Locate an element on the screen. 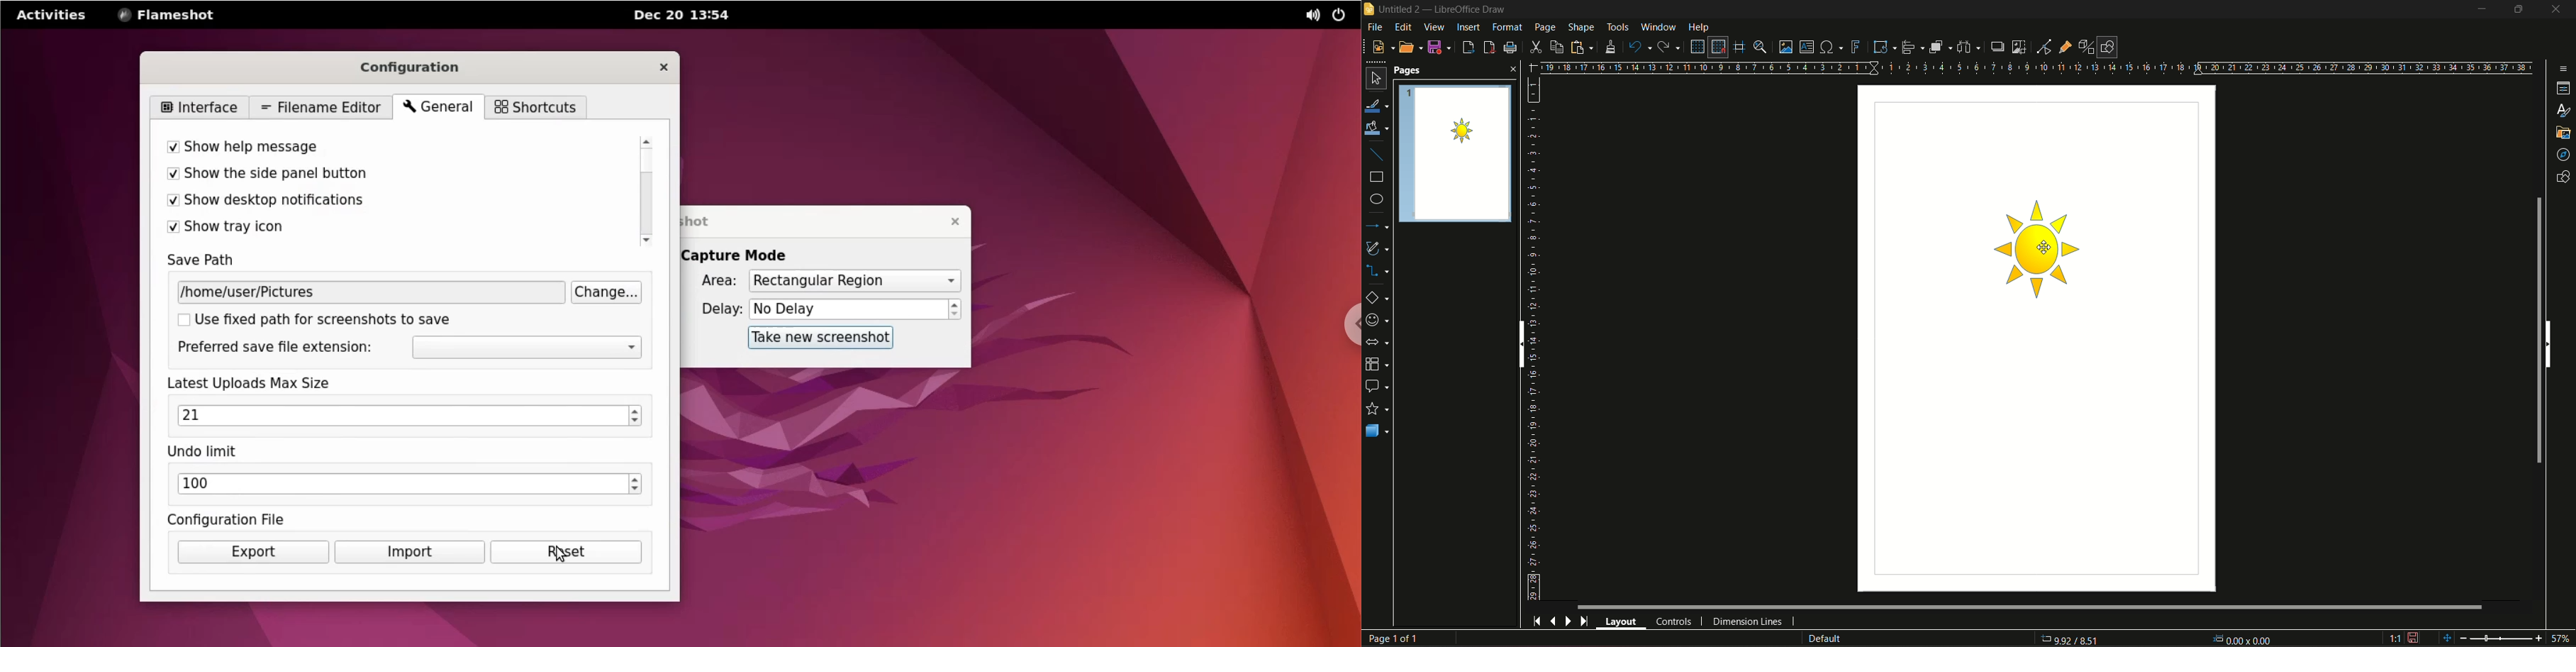 This screenshot has height=672, width=2576. close is located at coordinates (1512, 69).